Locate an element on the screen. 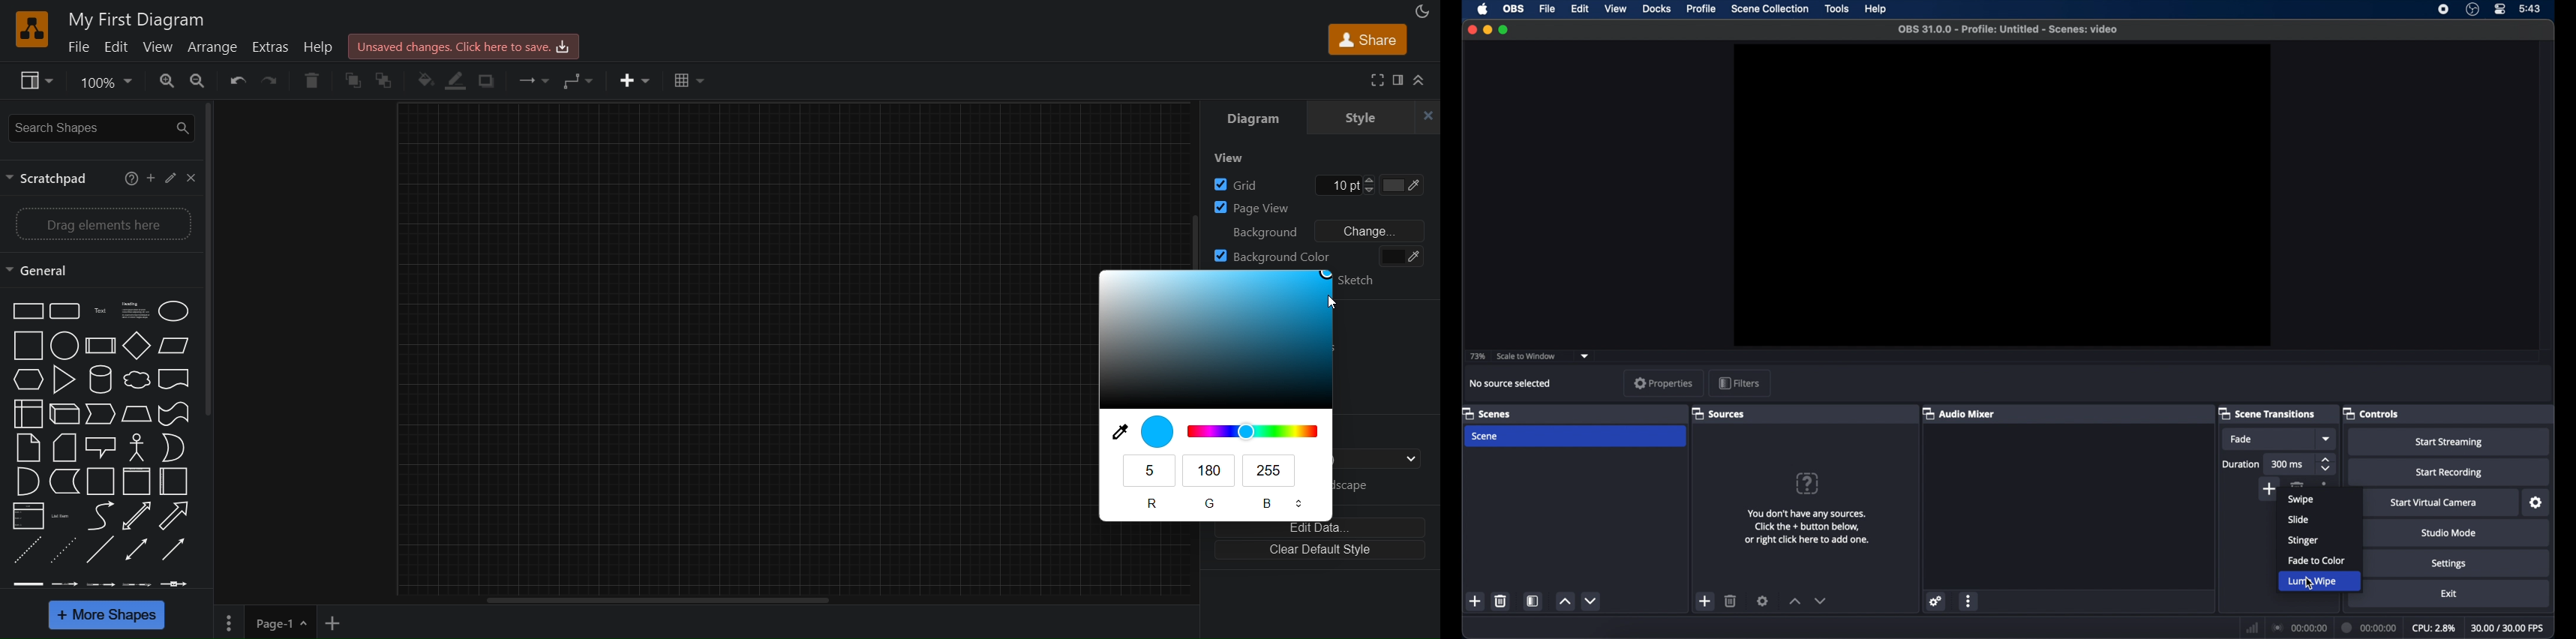  delete is located at coordinates (1731, 601).